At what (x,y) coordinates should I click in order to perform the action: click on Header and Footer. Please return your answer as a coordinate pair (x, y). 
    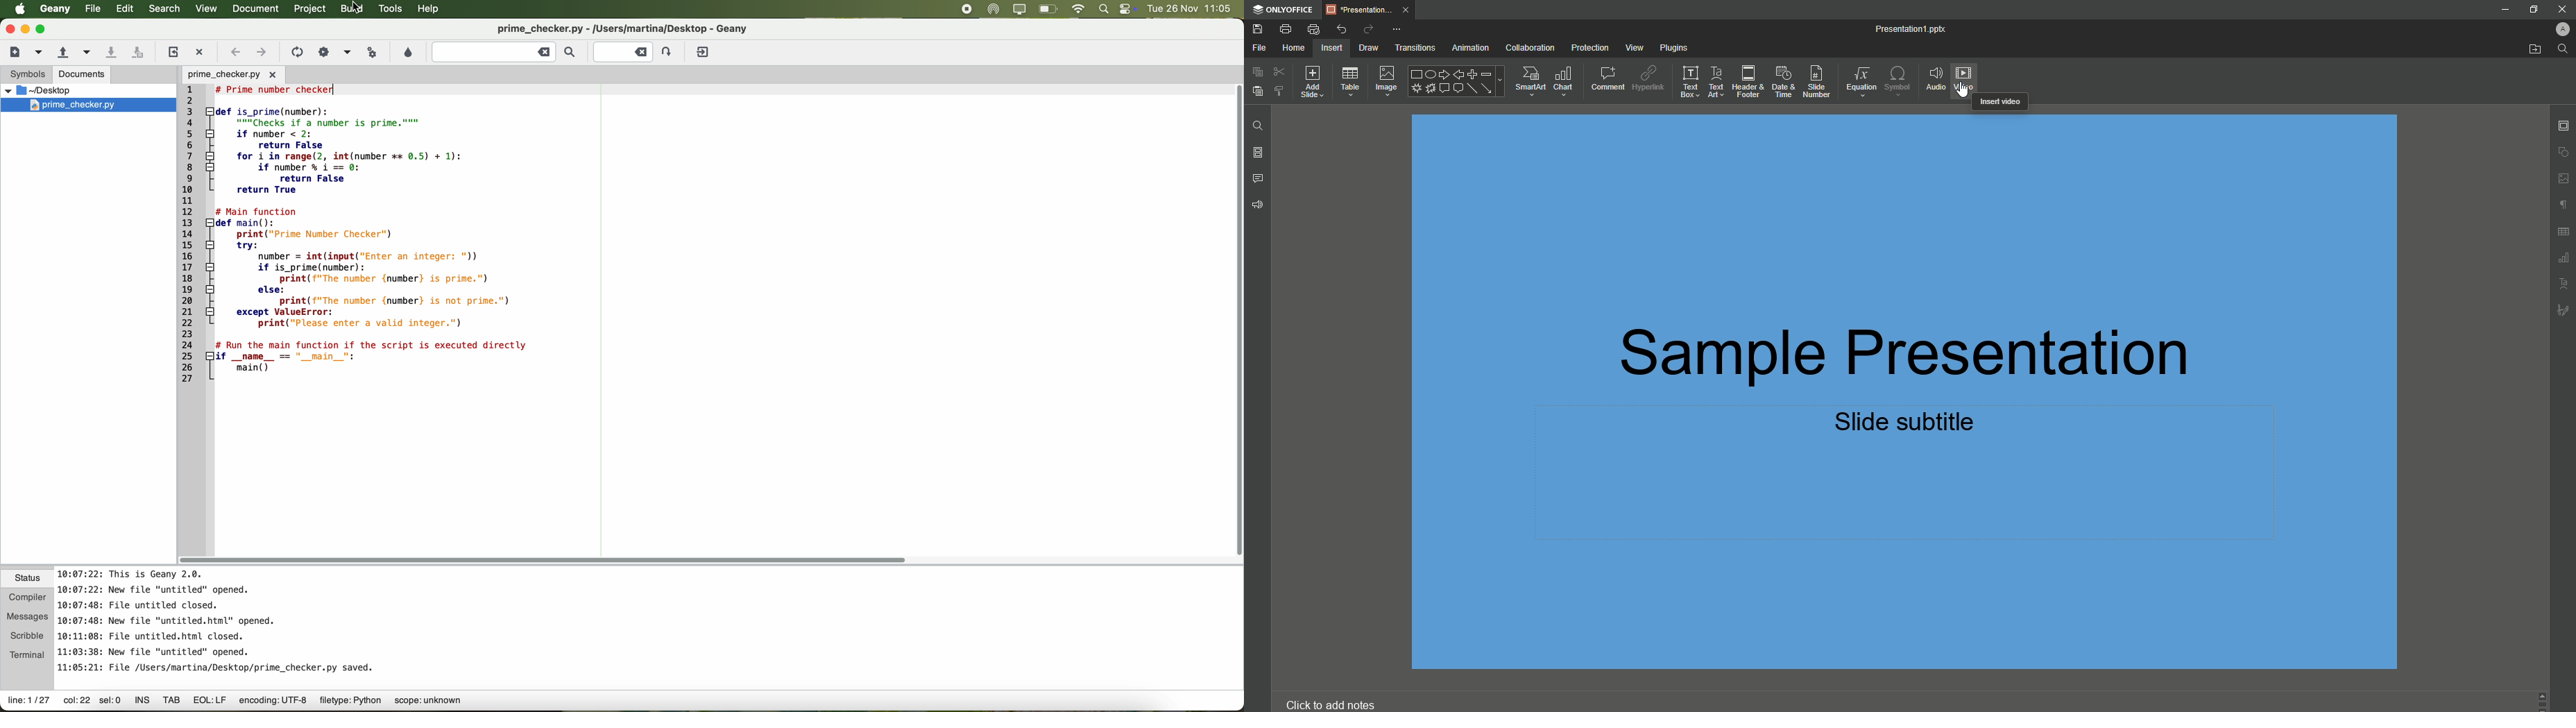
    Looking at the image, I should click on (1746, 82).